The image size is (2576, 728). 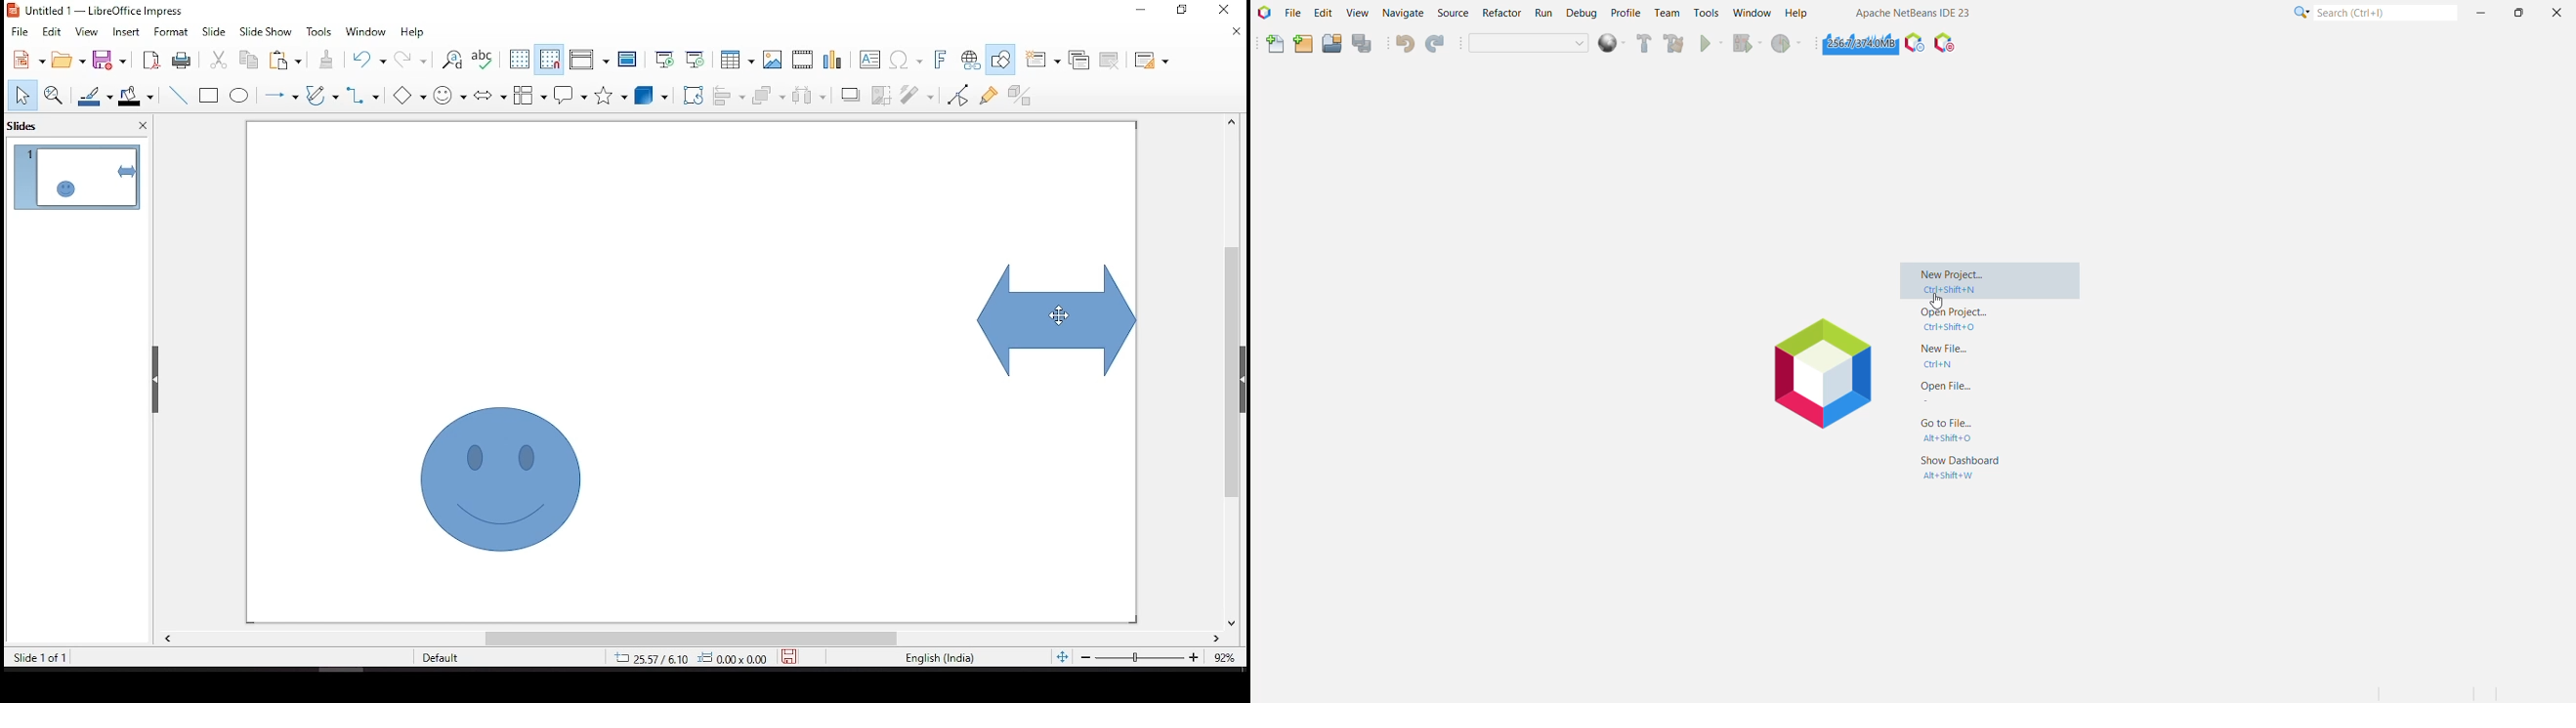 What do you see at coordinates (1113, 61) in the screenshot?
I see `delete slide` at bounding box center [1113, 61].